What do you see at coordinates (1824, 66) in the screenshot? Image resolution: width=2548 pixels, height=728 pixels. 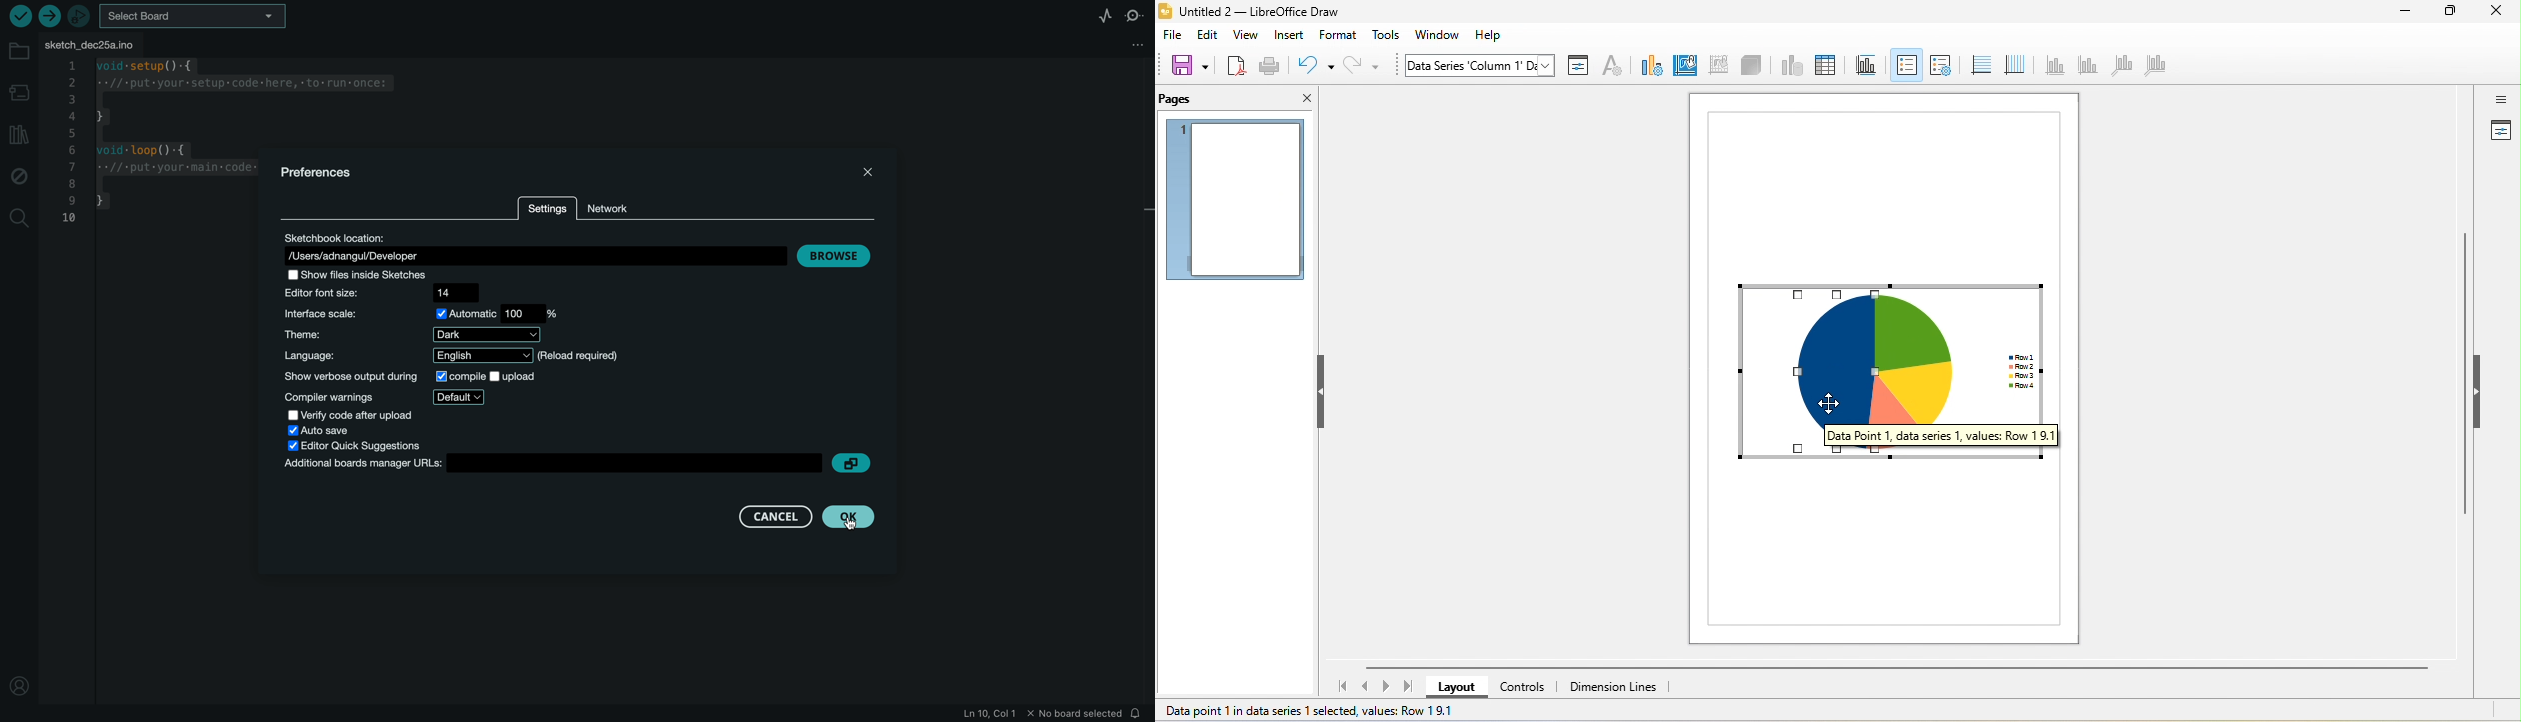 I see `data table` at bounding box center [1824, 66].